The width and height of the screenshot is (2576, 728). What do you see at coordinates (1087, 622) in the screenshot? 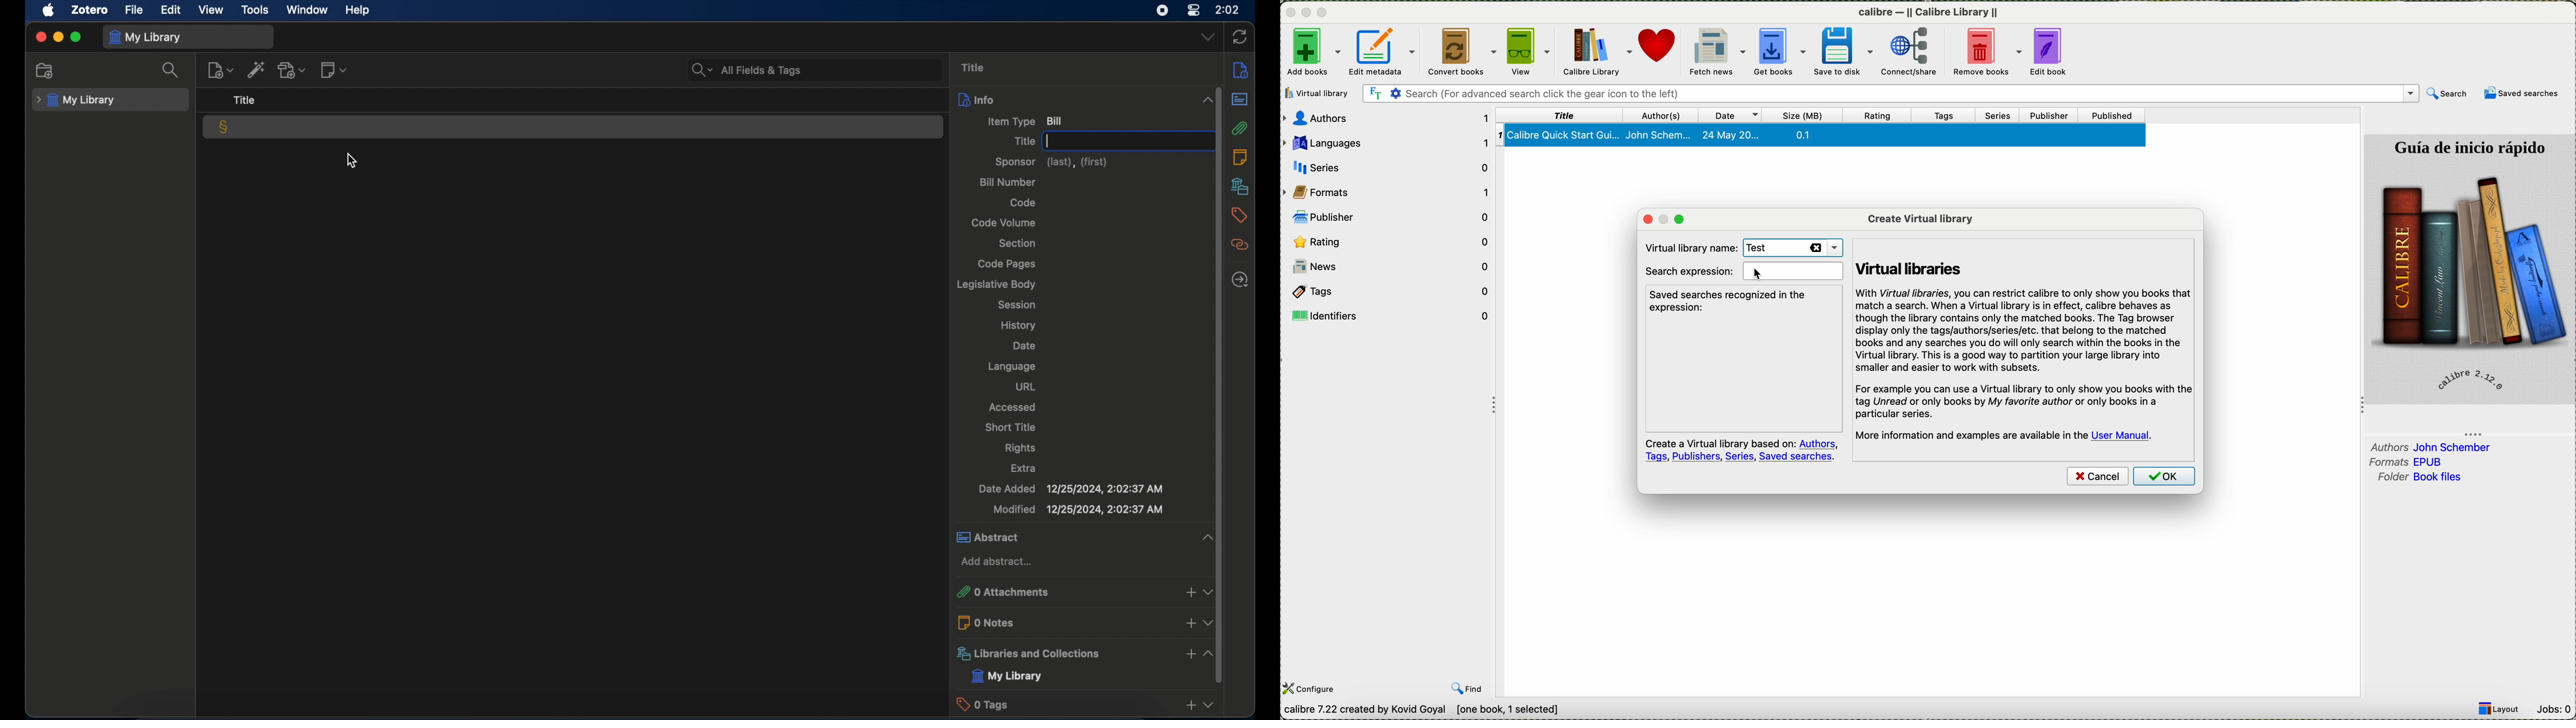
I see `0 notes` at bounding box center [1087, 622].